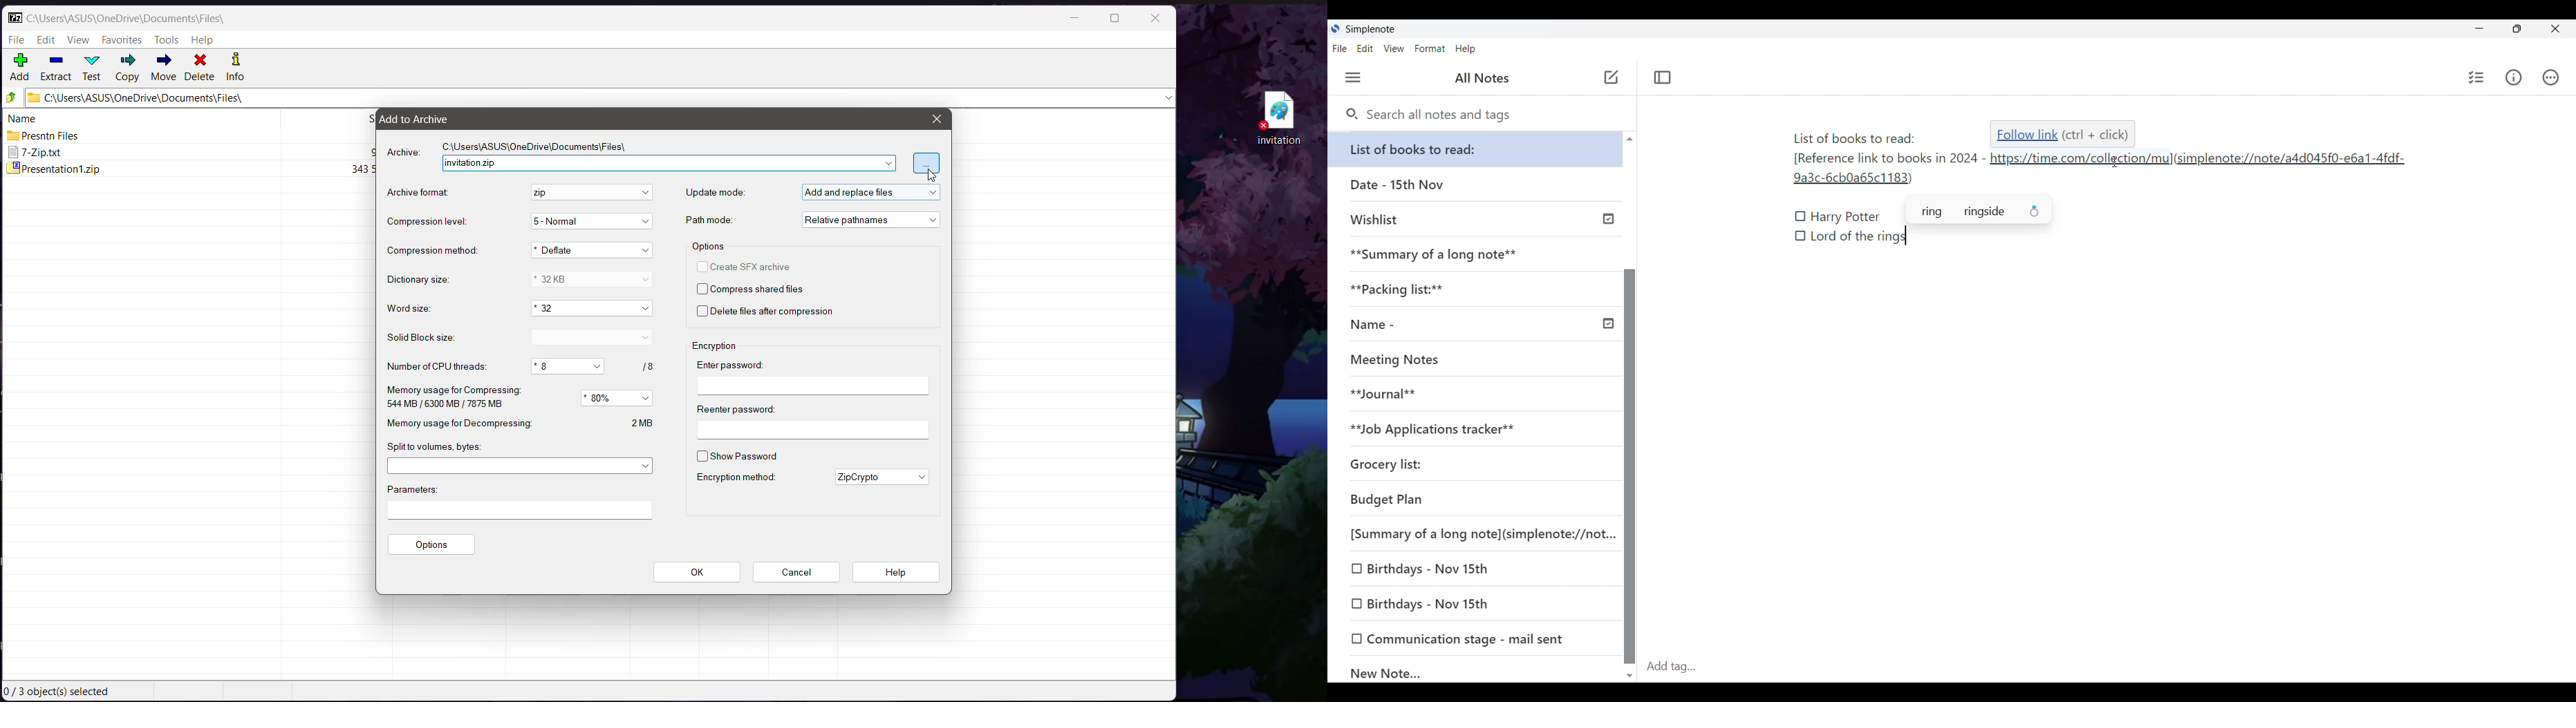 The image size is (2576, 728). What do you see at coordinates (433, 545) in the screenshot?
I see `Options` at bounding box center [433, 545].